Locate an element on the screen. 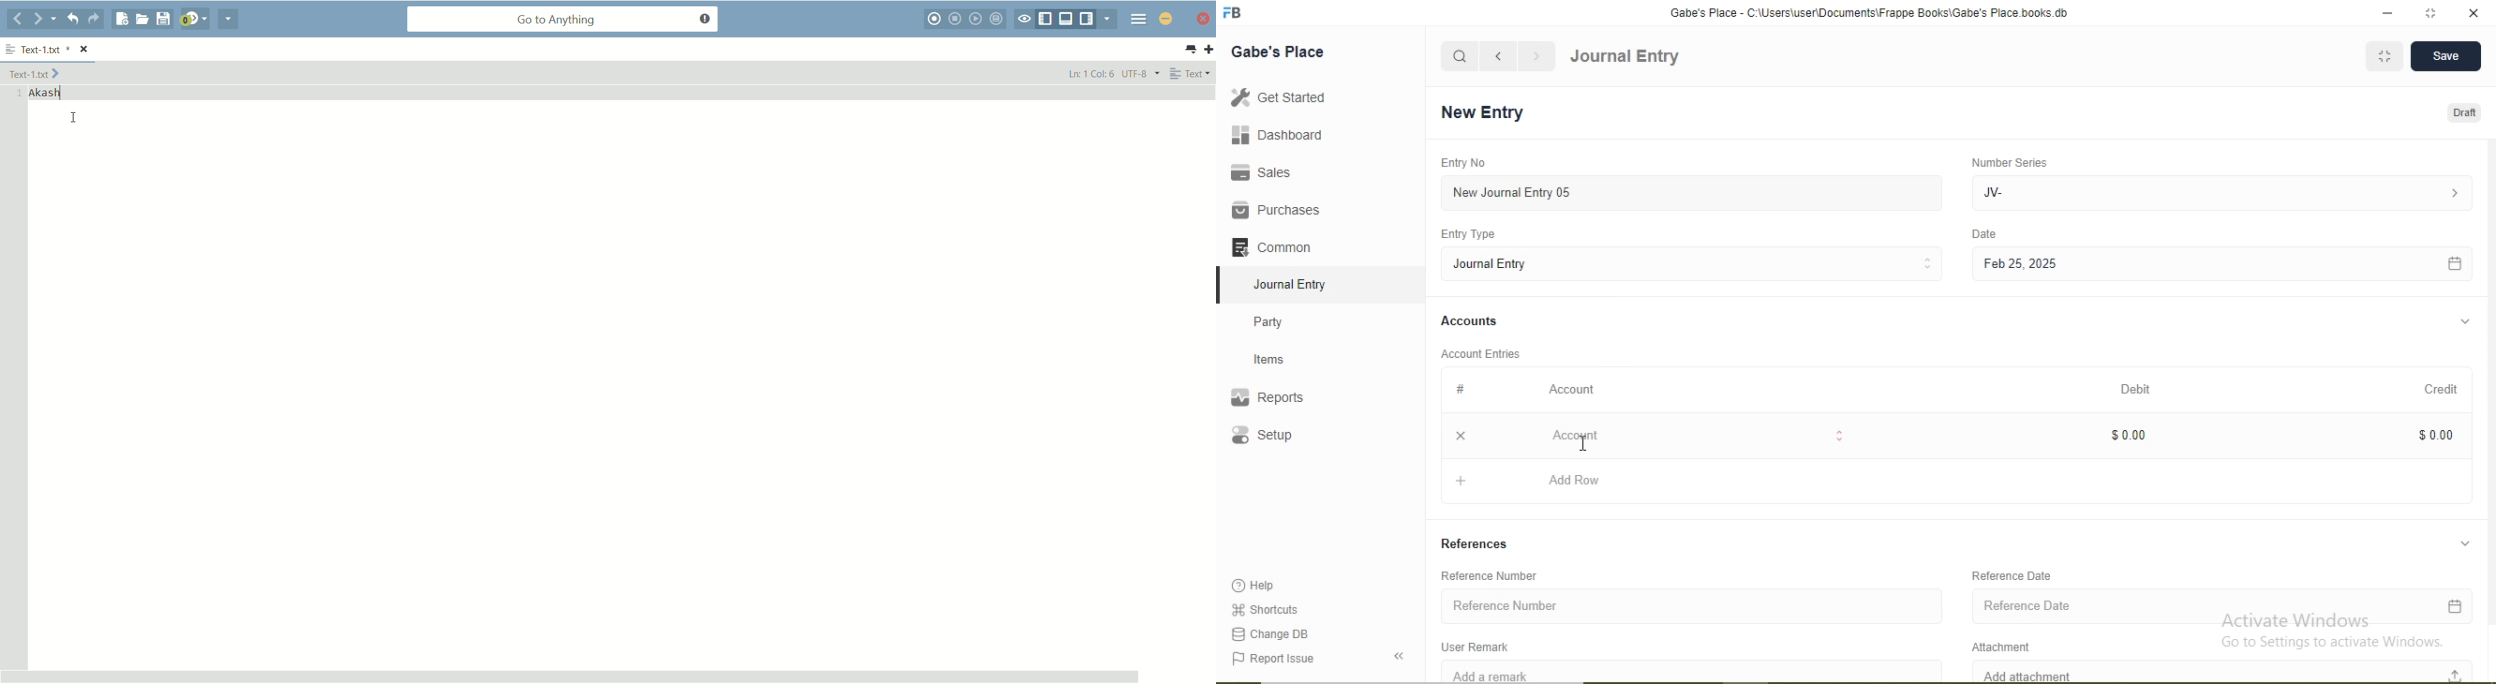 The height and width of the screenshot is (700, 2520). Add a remark is located at coordinates (1692, 671).